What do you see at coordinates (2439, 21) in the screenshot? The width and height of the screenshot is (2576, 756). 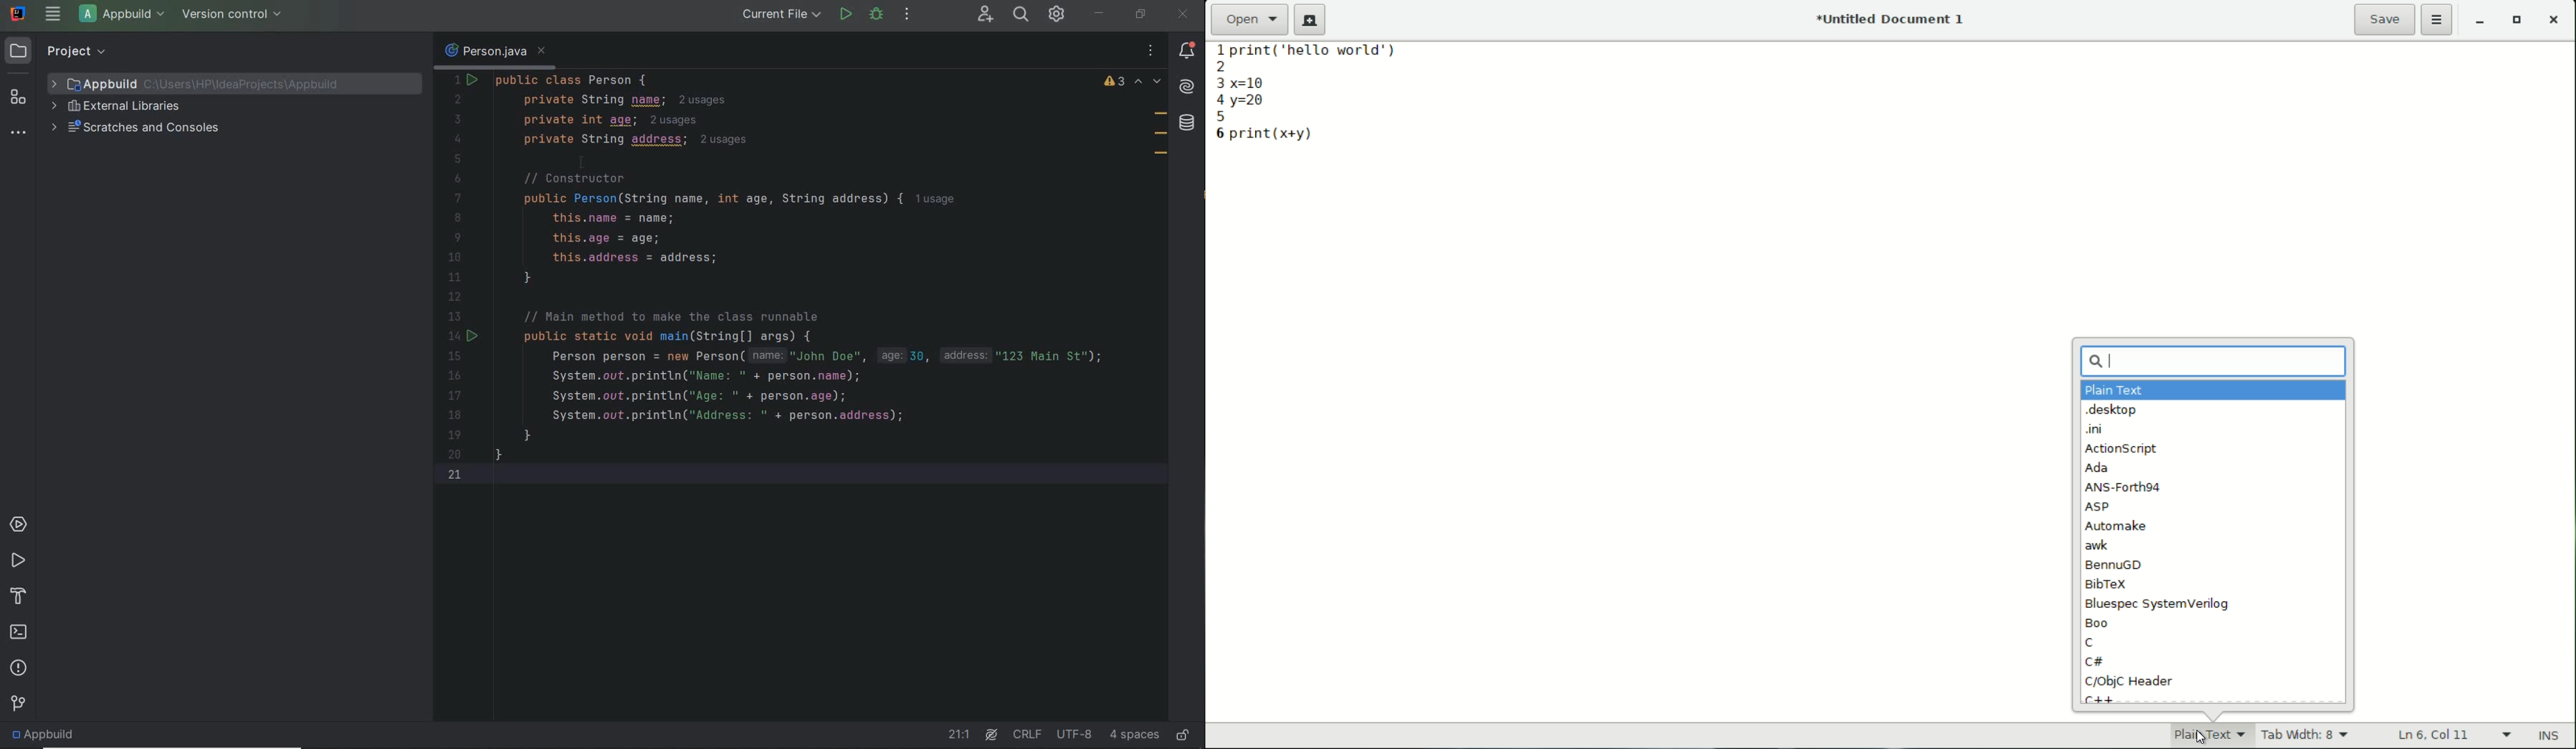 I see `more options` at bounding box center [2439, 21].